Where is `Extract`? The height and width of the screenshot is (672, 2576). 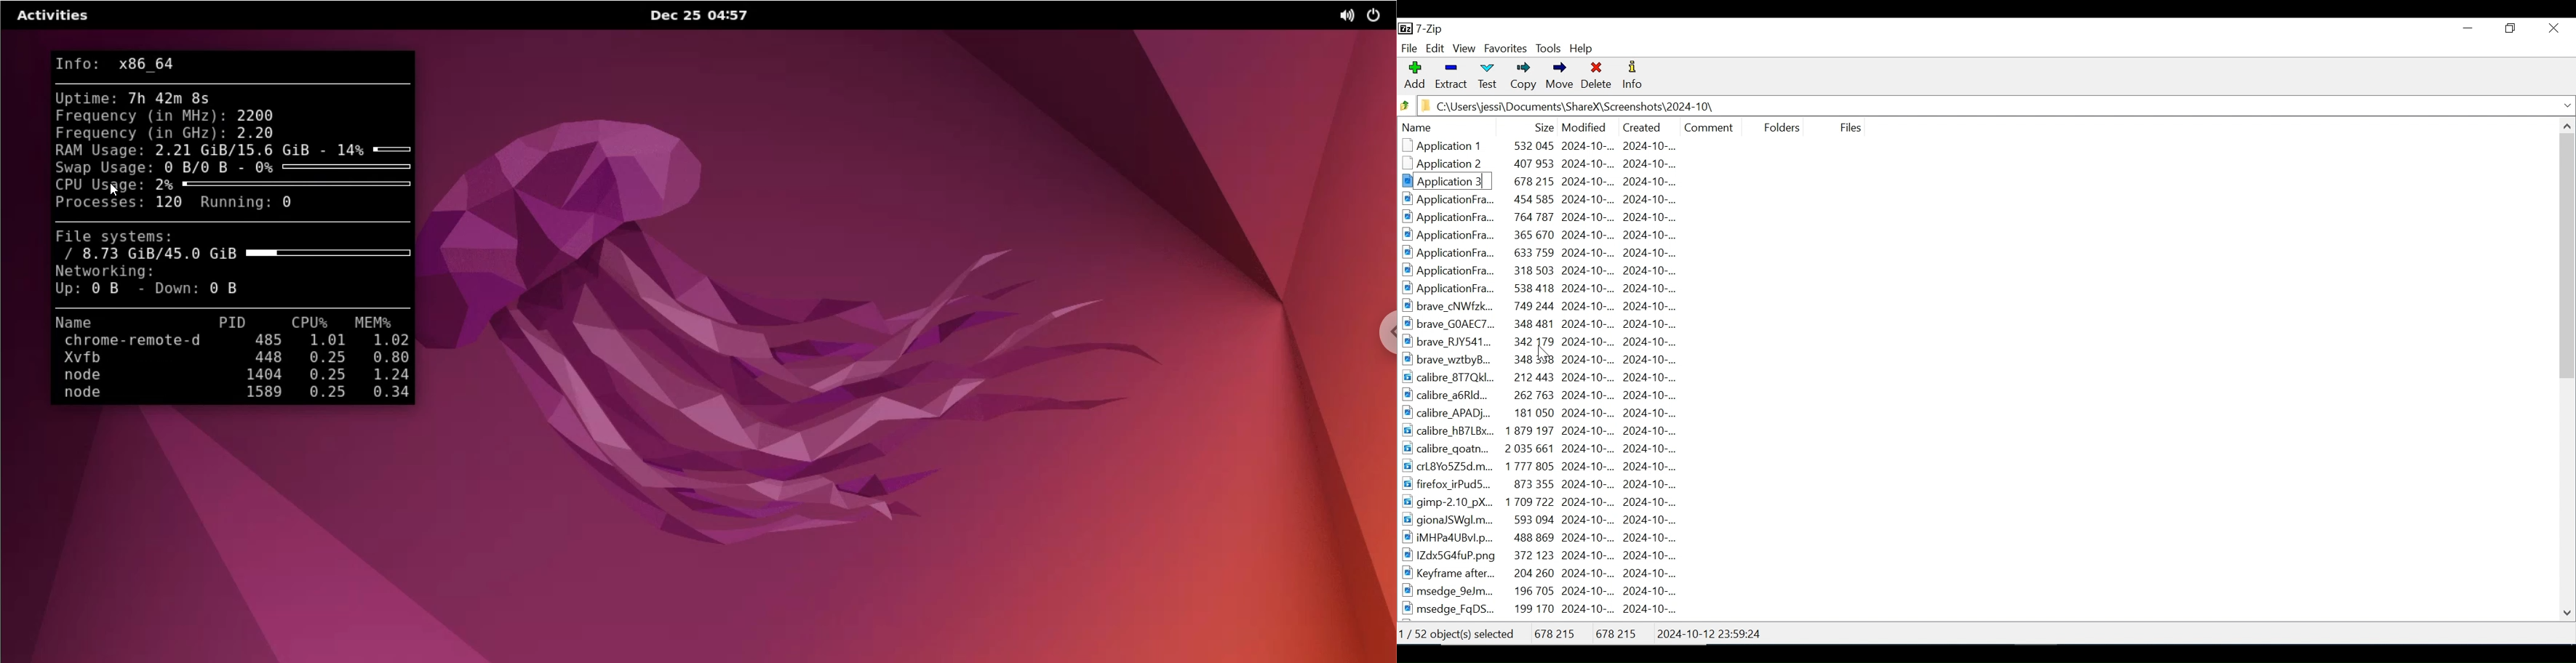
Extract is located at coordinates (1450, 76).